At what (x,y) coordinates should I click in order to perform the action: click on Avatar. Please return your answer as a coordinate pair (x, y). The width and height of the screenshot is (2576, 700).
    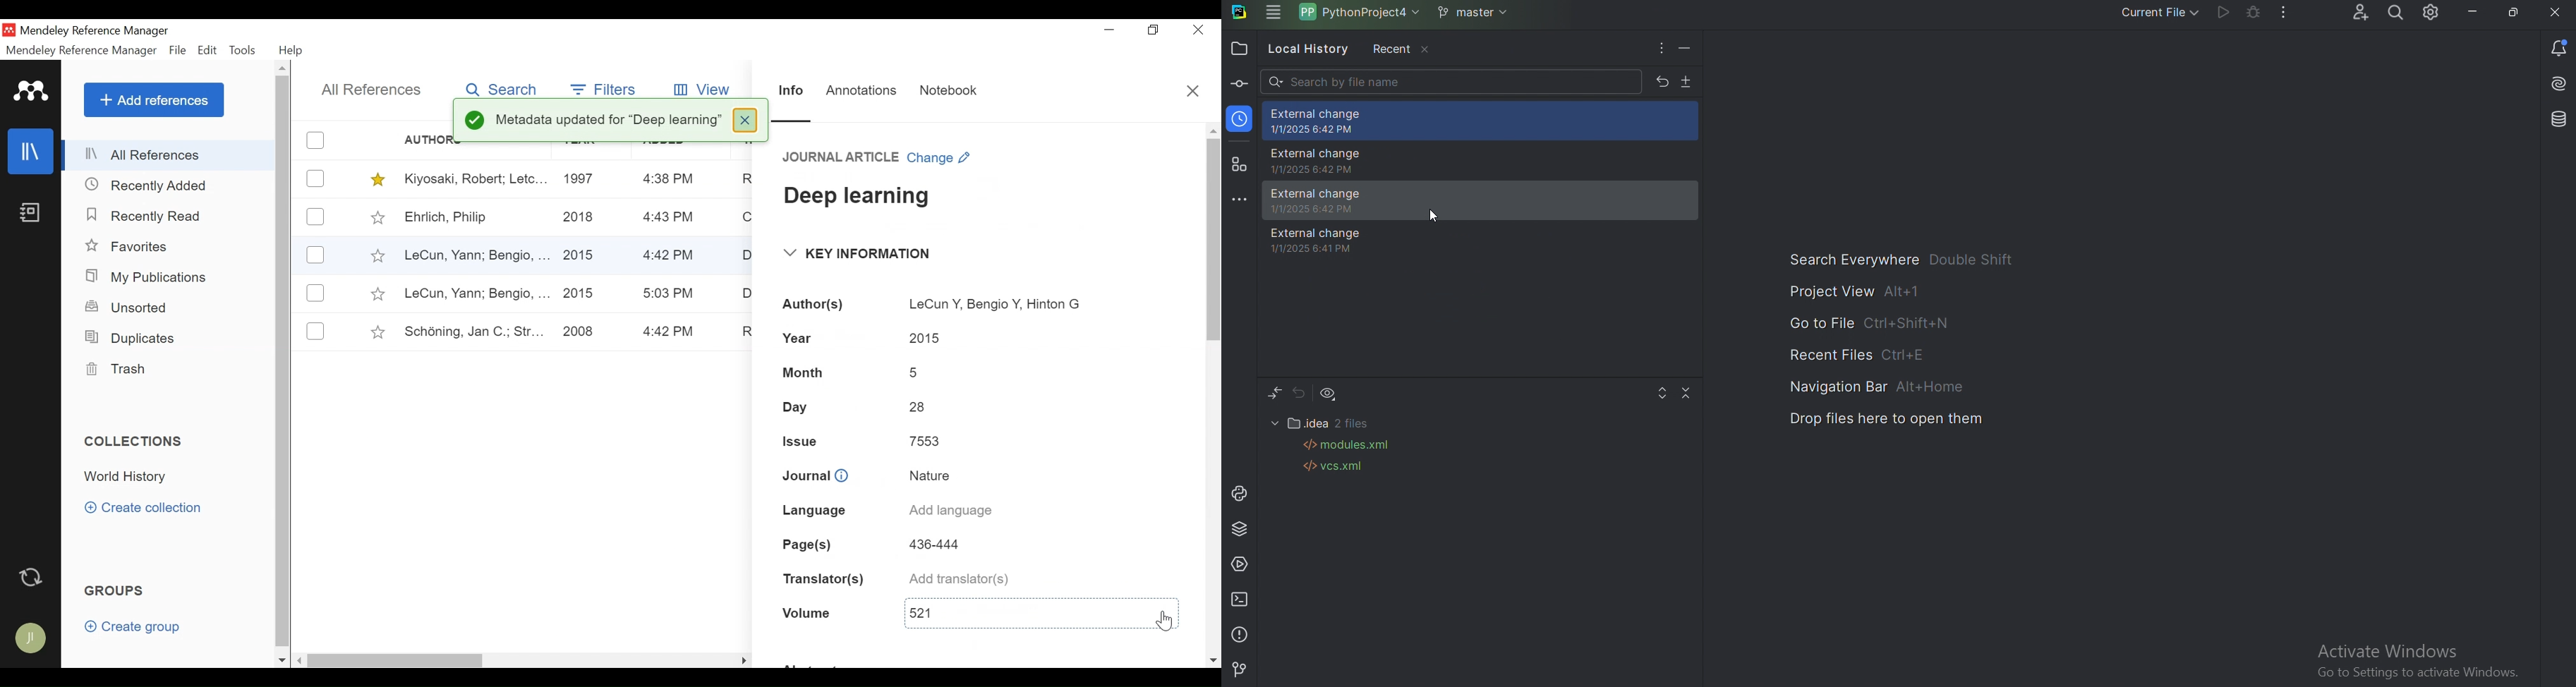
    Looking at the image, I should click on (32, 637).